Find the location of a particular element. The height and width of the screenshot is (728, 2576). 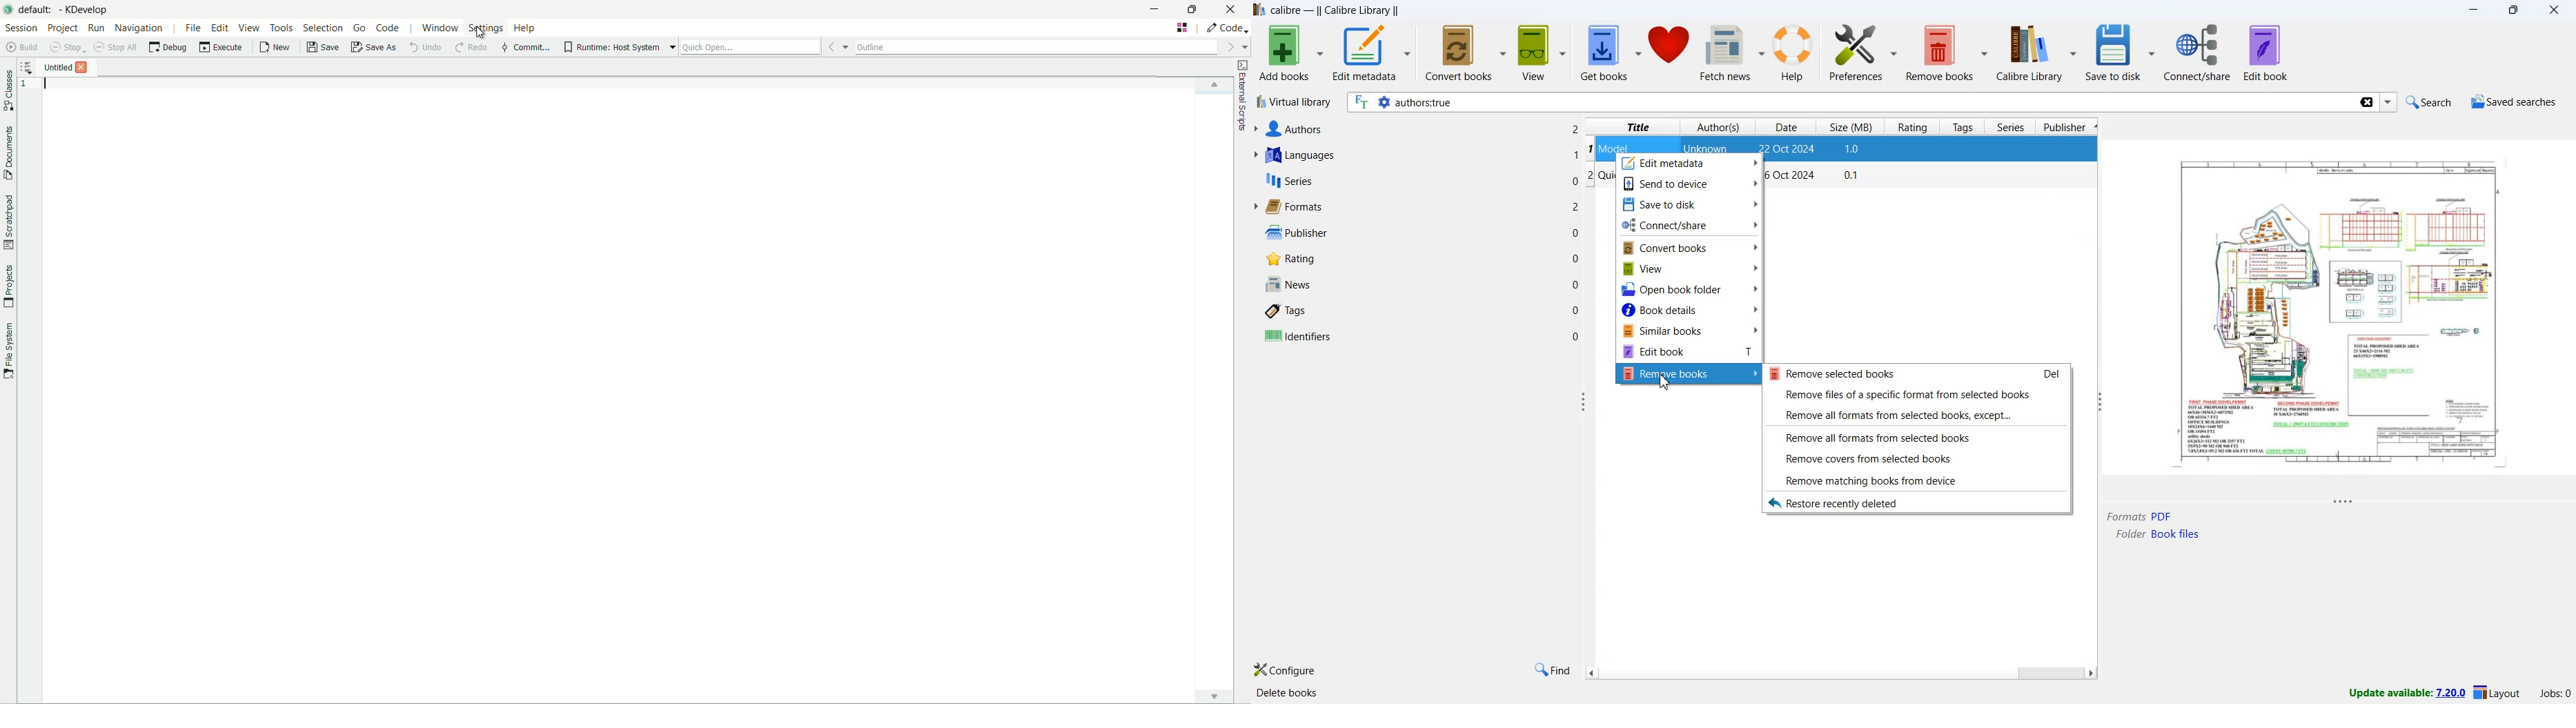

saved searches is located at coordinates (2513, 104).